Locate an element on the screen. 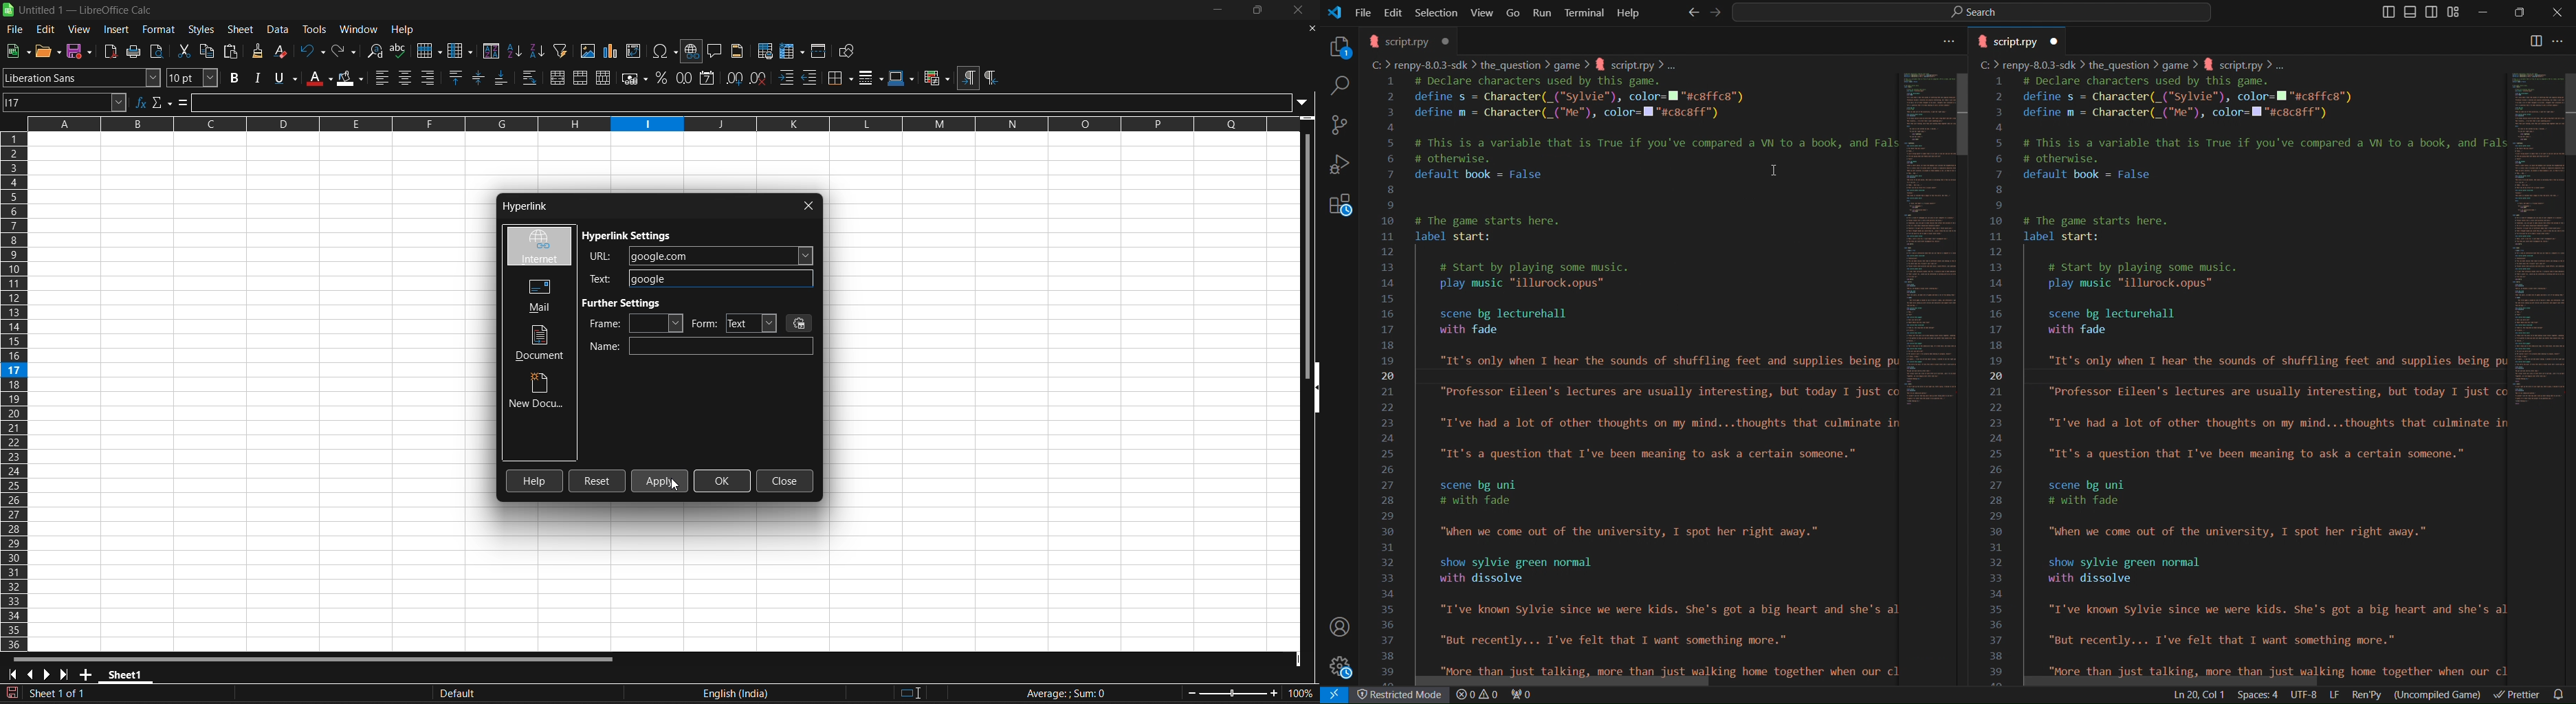 This screenshot has height=728, width=2576. More actions is located at coordinates (2565, 42).